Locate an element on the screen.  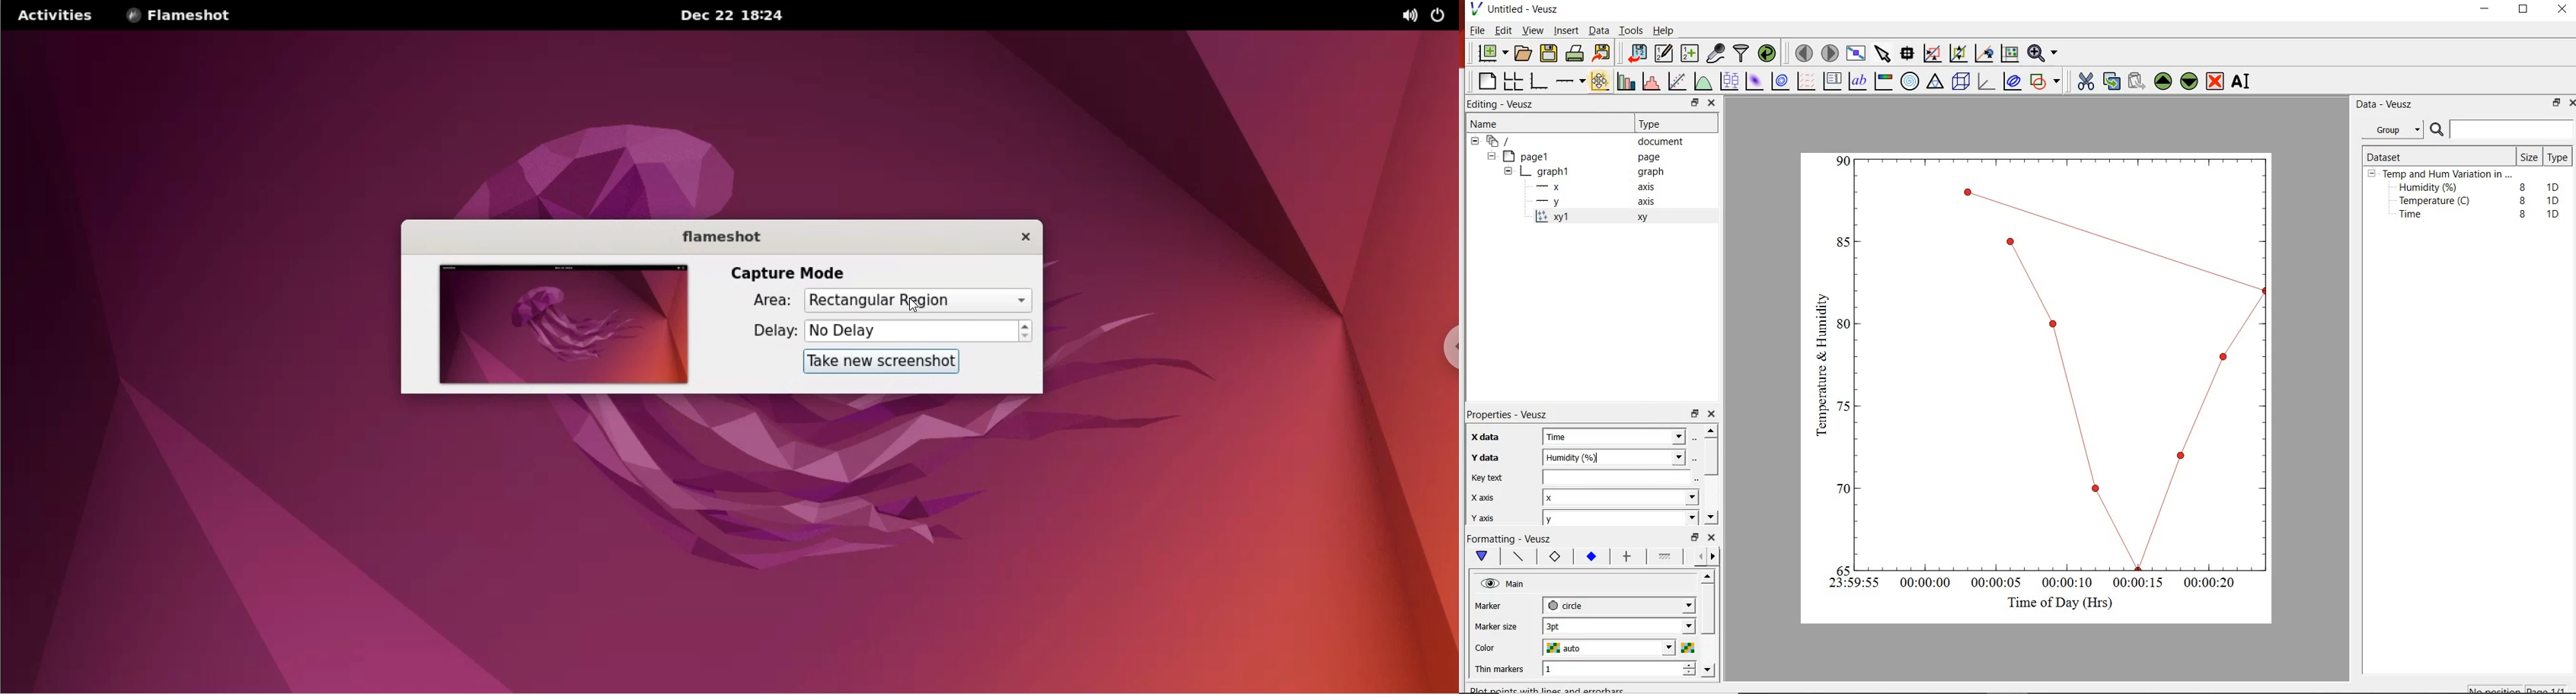
base graph is located at coordinates (1540, 79).